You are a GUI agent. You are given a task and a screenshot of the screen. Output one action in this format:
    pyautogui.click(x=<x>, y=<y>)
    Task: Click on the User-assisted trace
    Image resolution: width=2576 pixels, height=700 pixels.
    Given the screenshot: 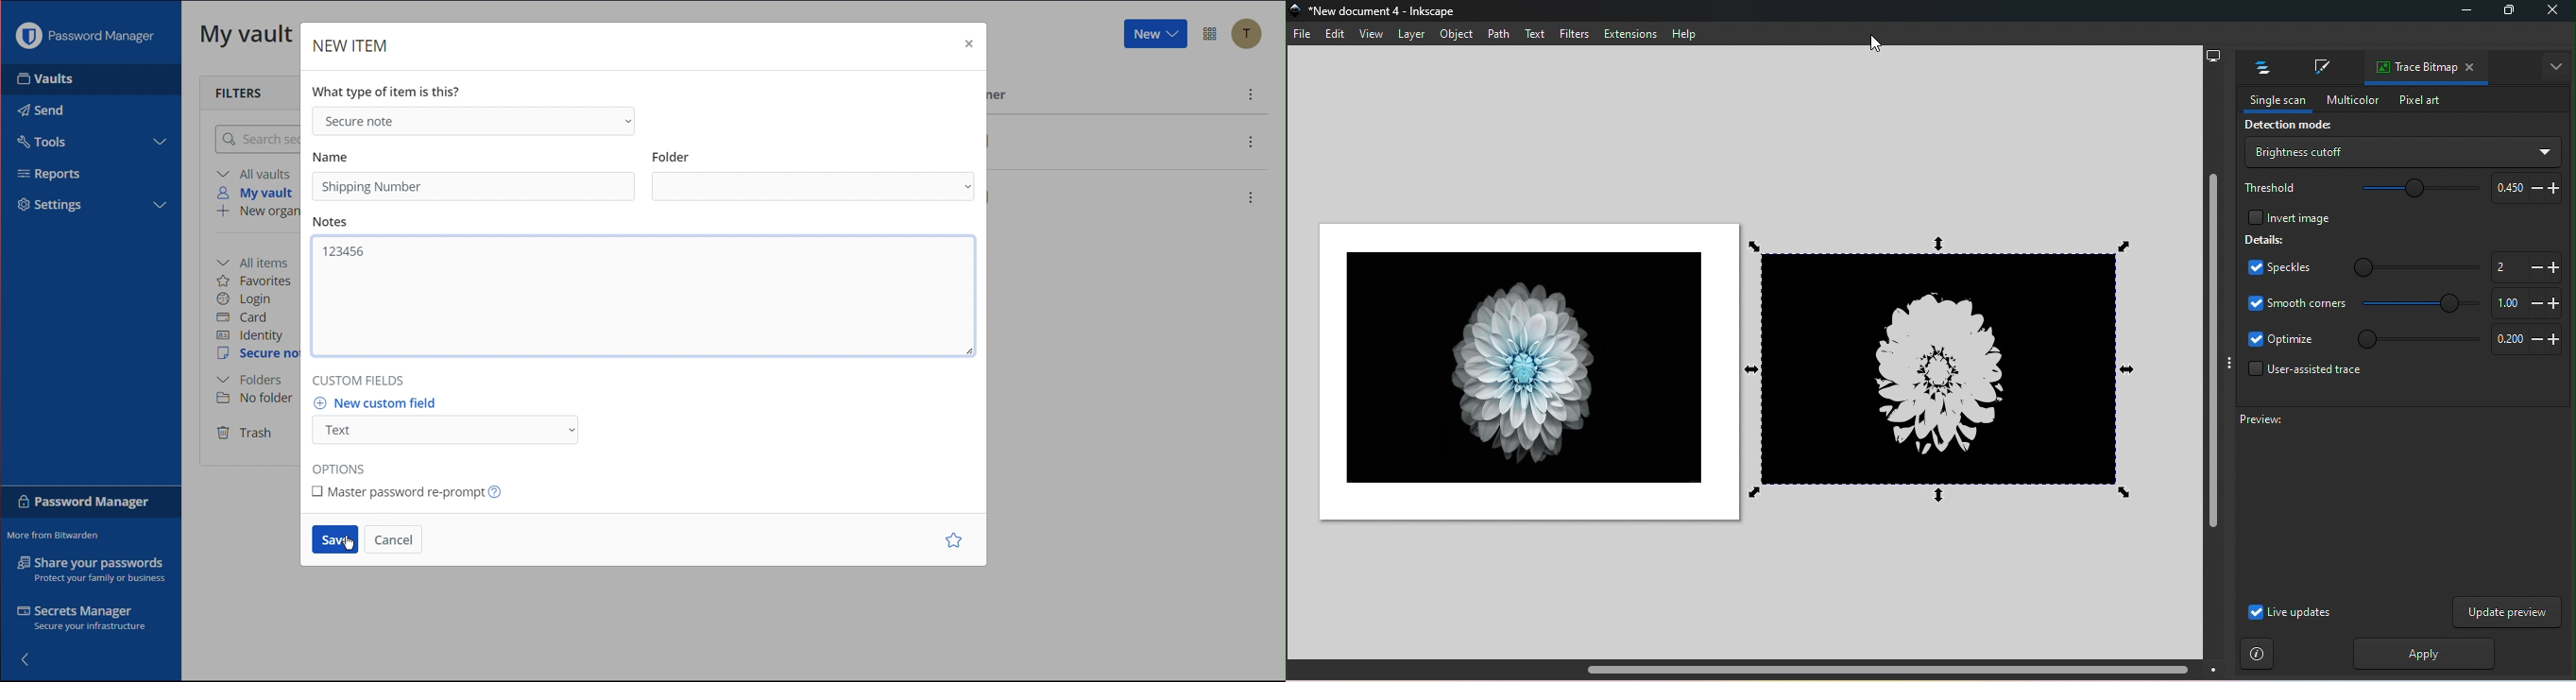 What is the action you would take?
    pyautogui.click(x=2300, y=374)
    